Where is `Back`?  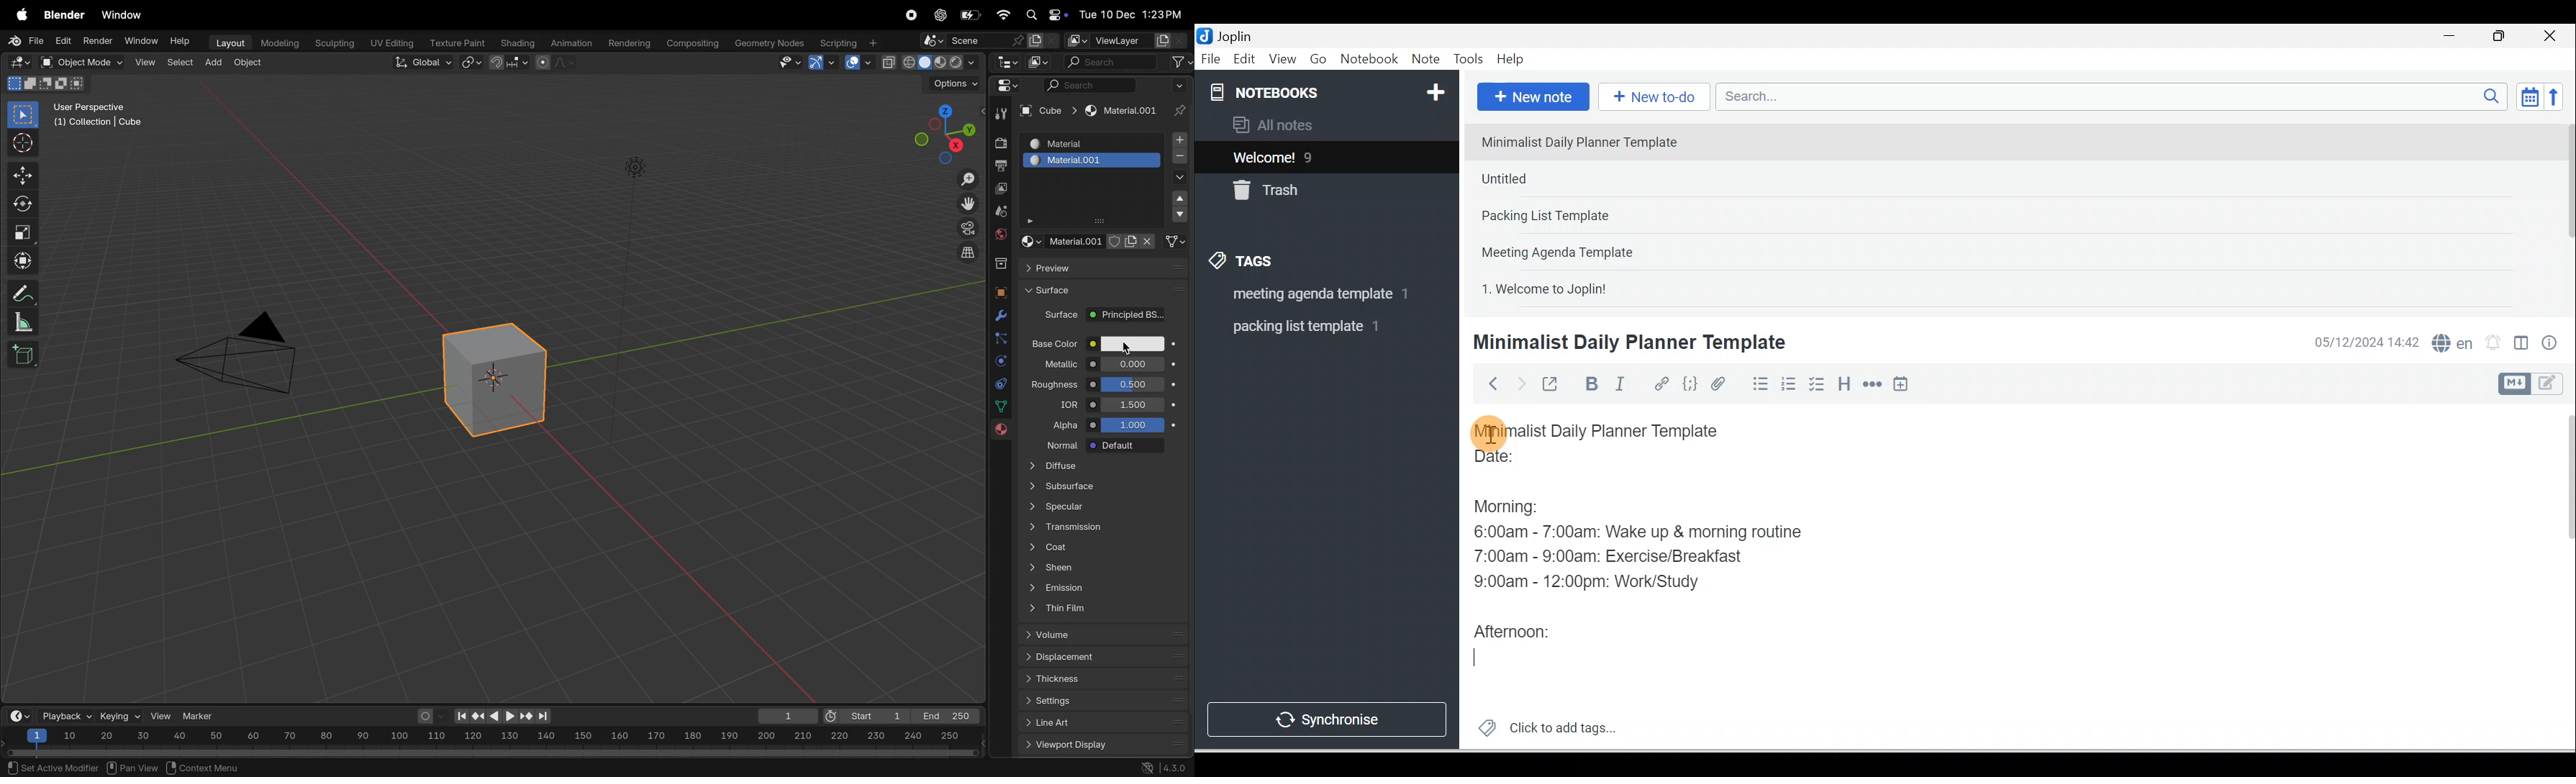
Back is located at coordinates (1487, 383).